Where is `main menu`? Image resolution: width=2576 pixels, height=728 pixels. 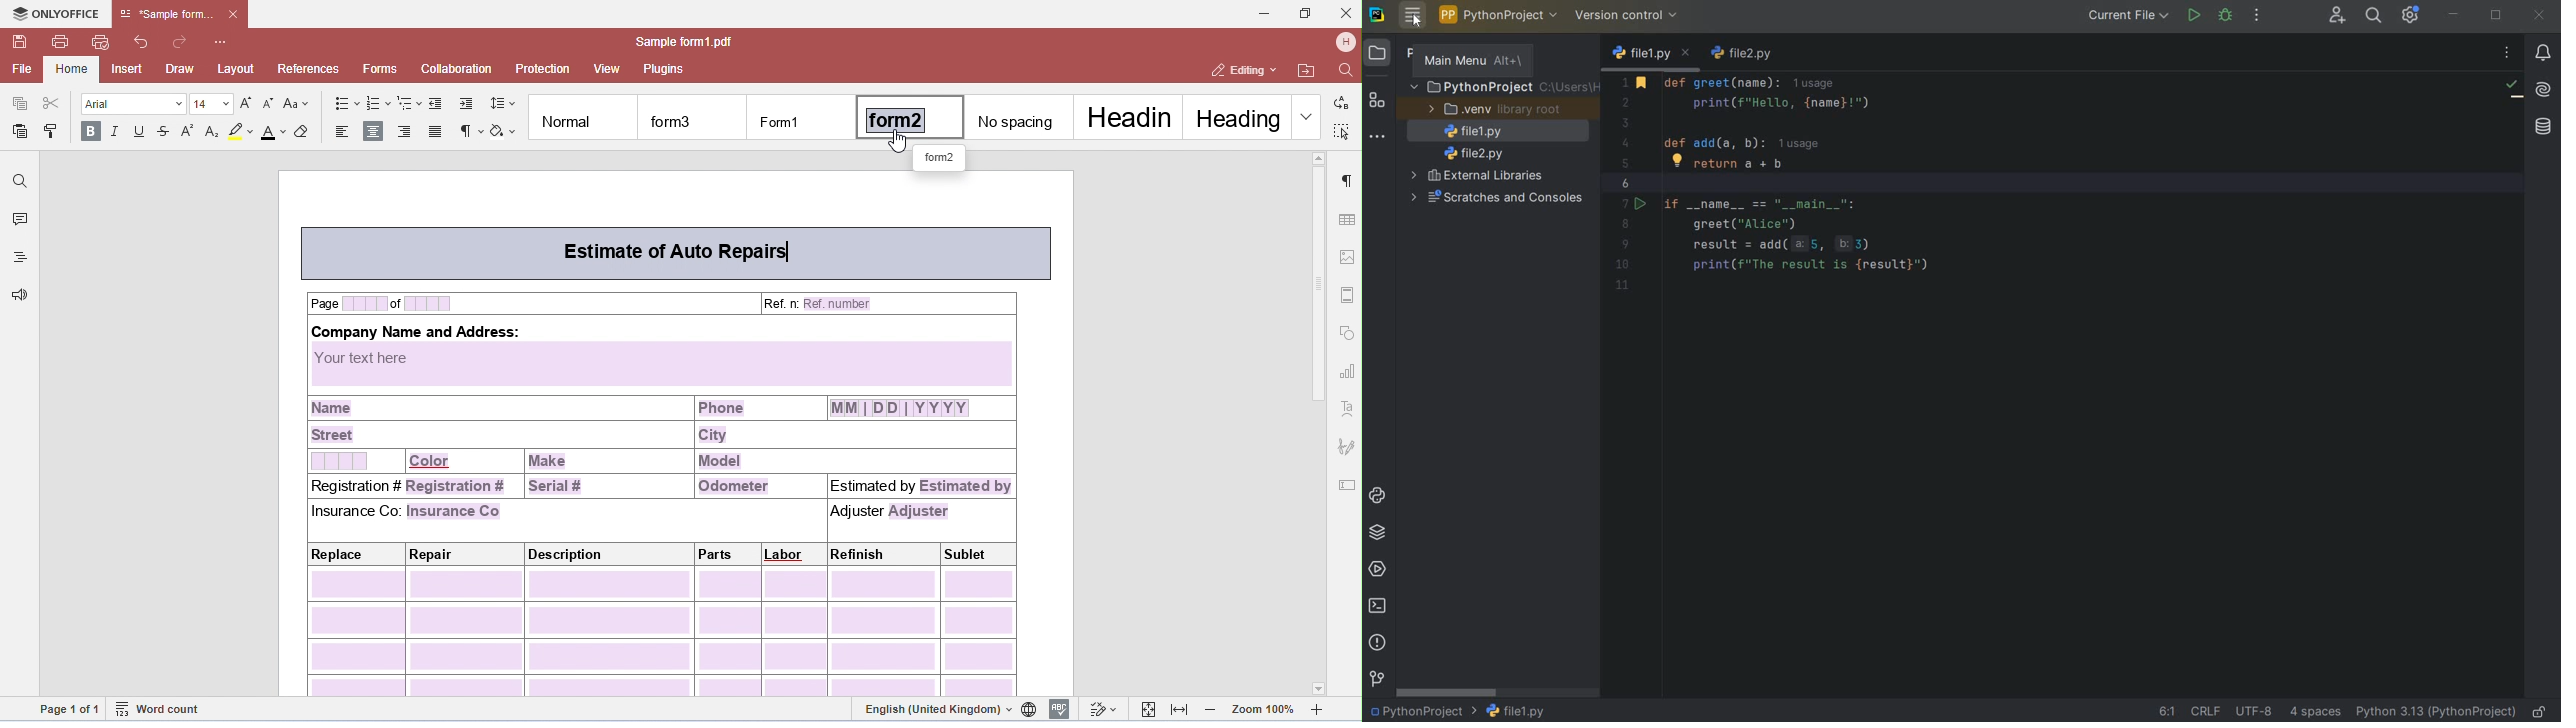
main menu is located at coordinates (1412, 15).